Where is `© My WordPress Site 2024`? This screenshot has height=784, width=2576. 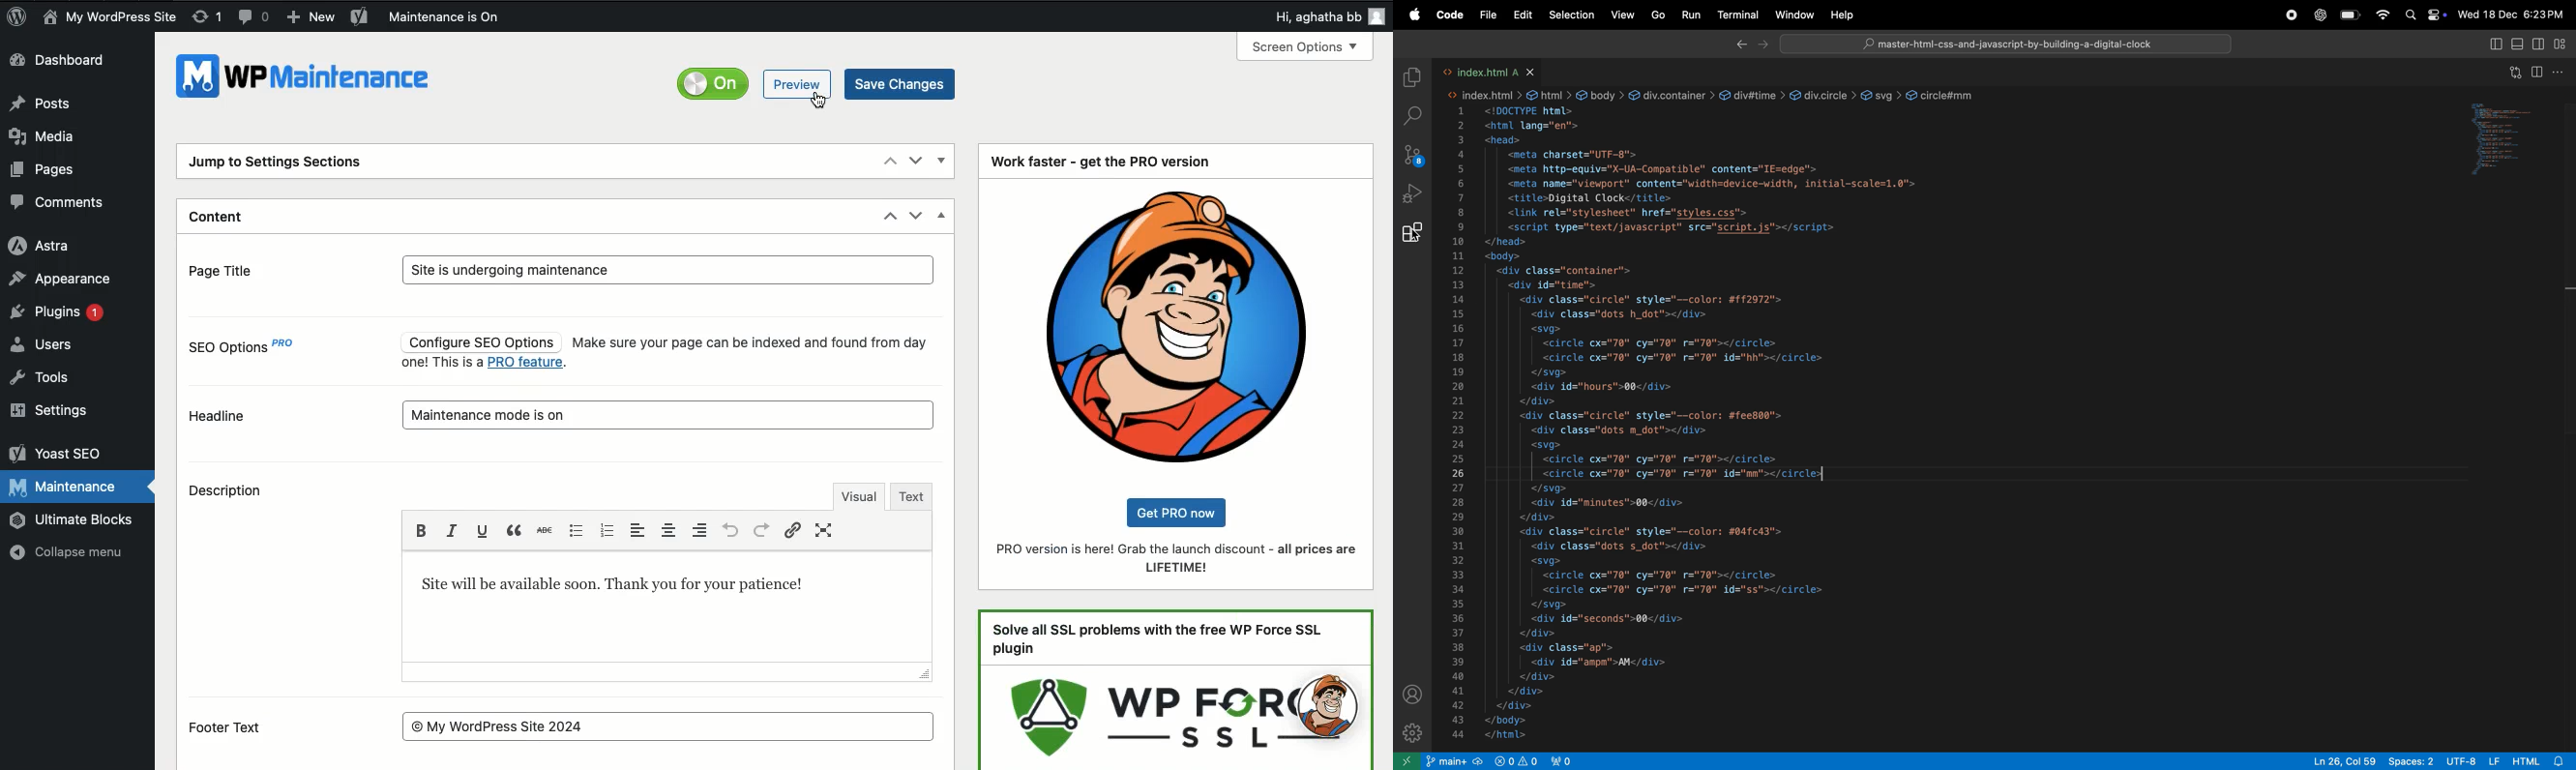
© My WordPress Site 2024 is located at coordinates (669, 726).